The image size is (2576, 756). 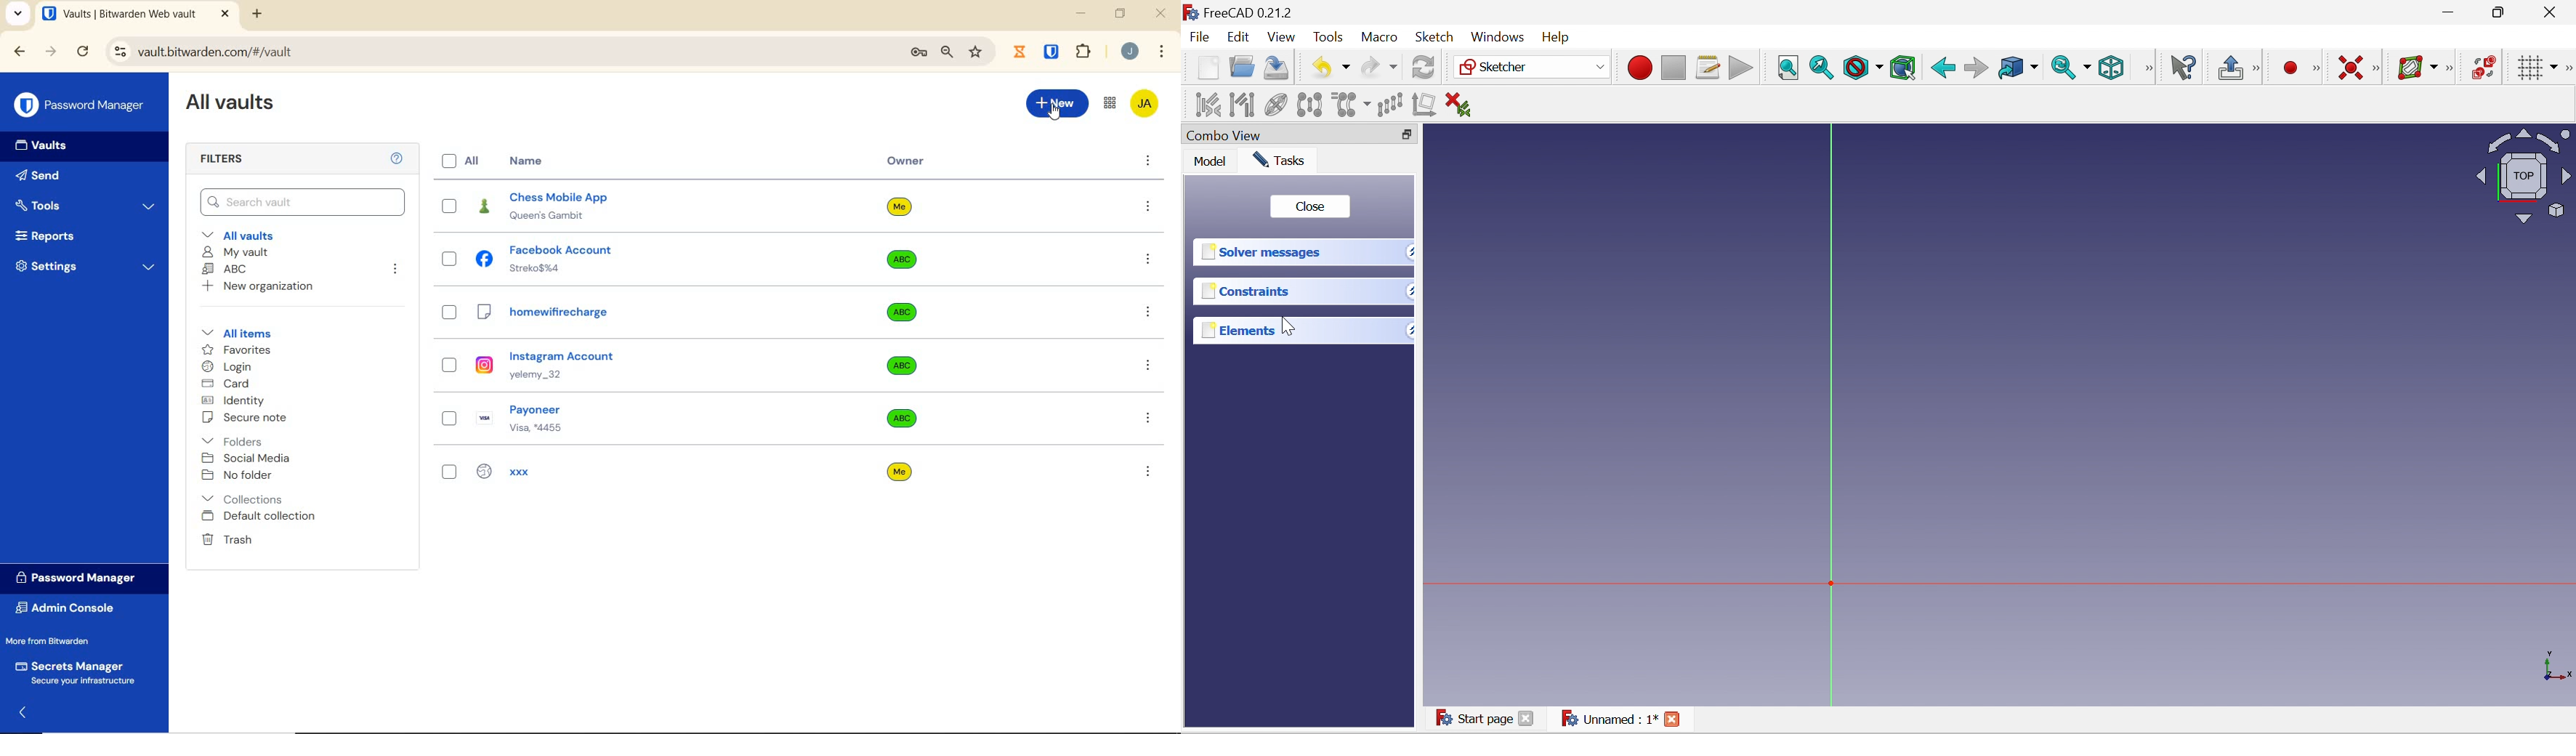 I want to click on Filters, so click(x=225, y=157).